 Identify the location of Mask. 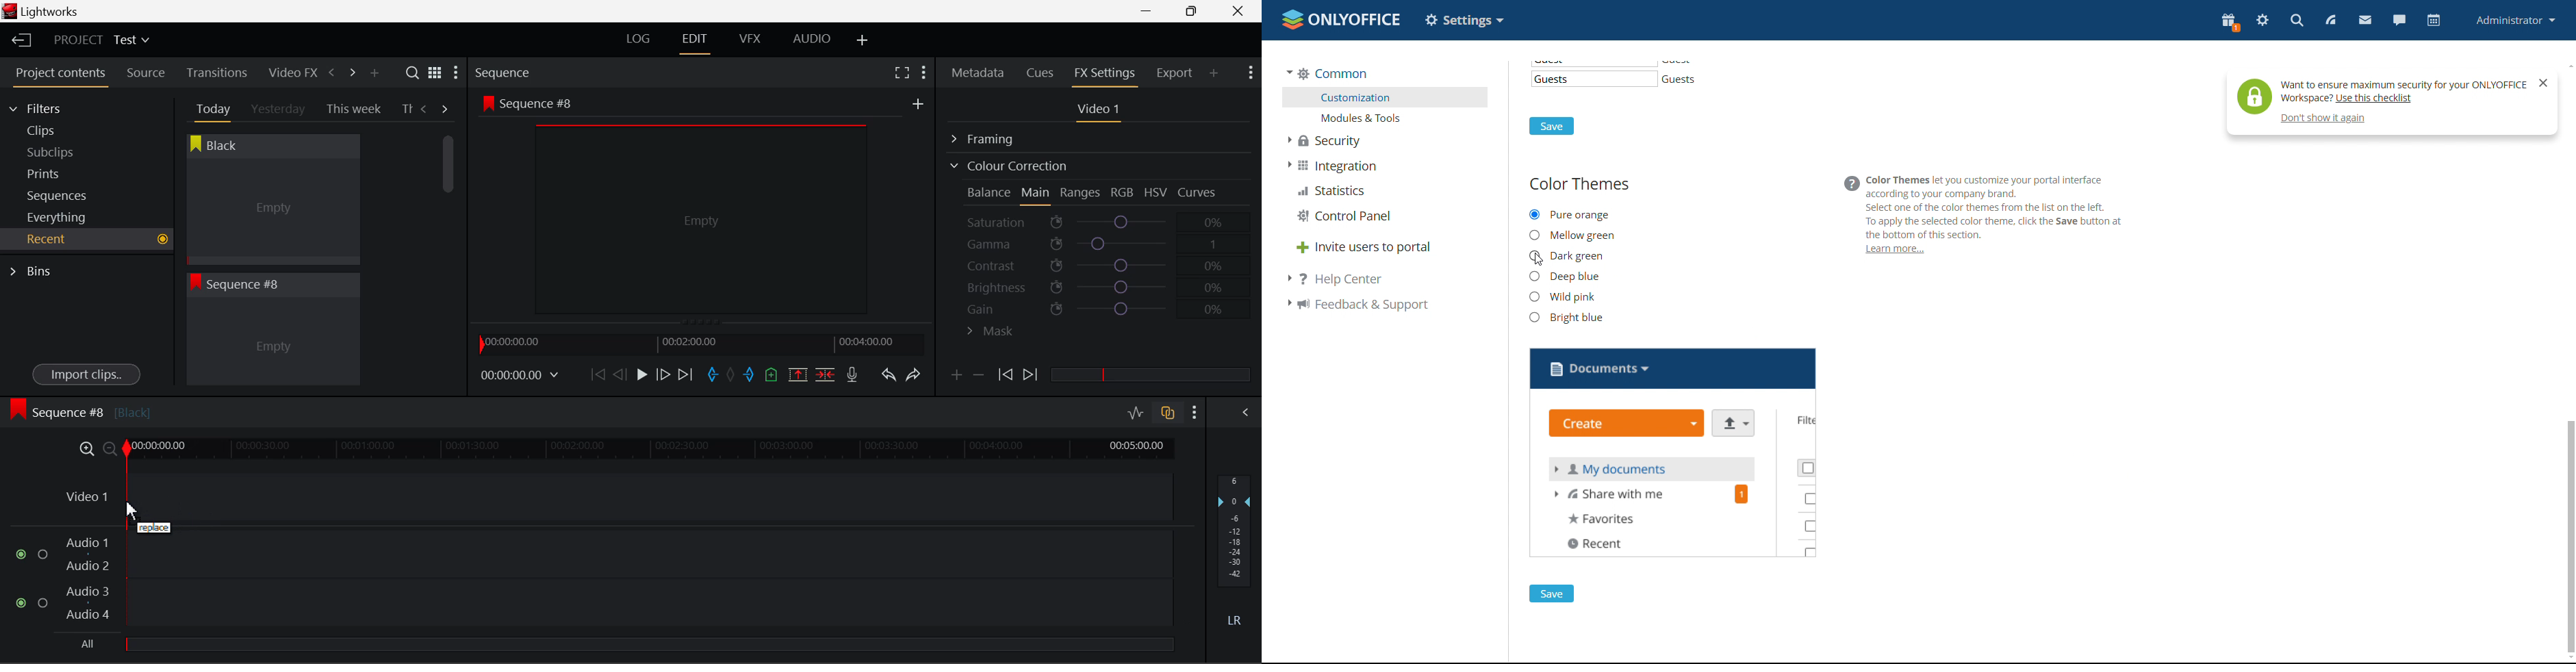
(991, 333).